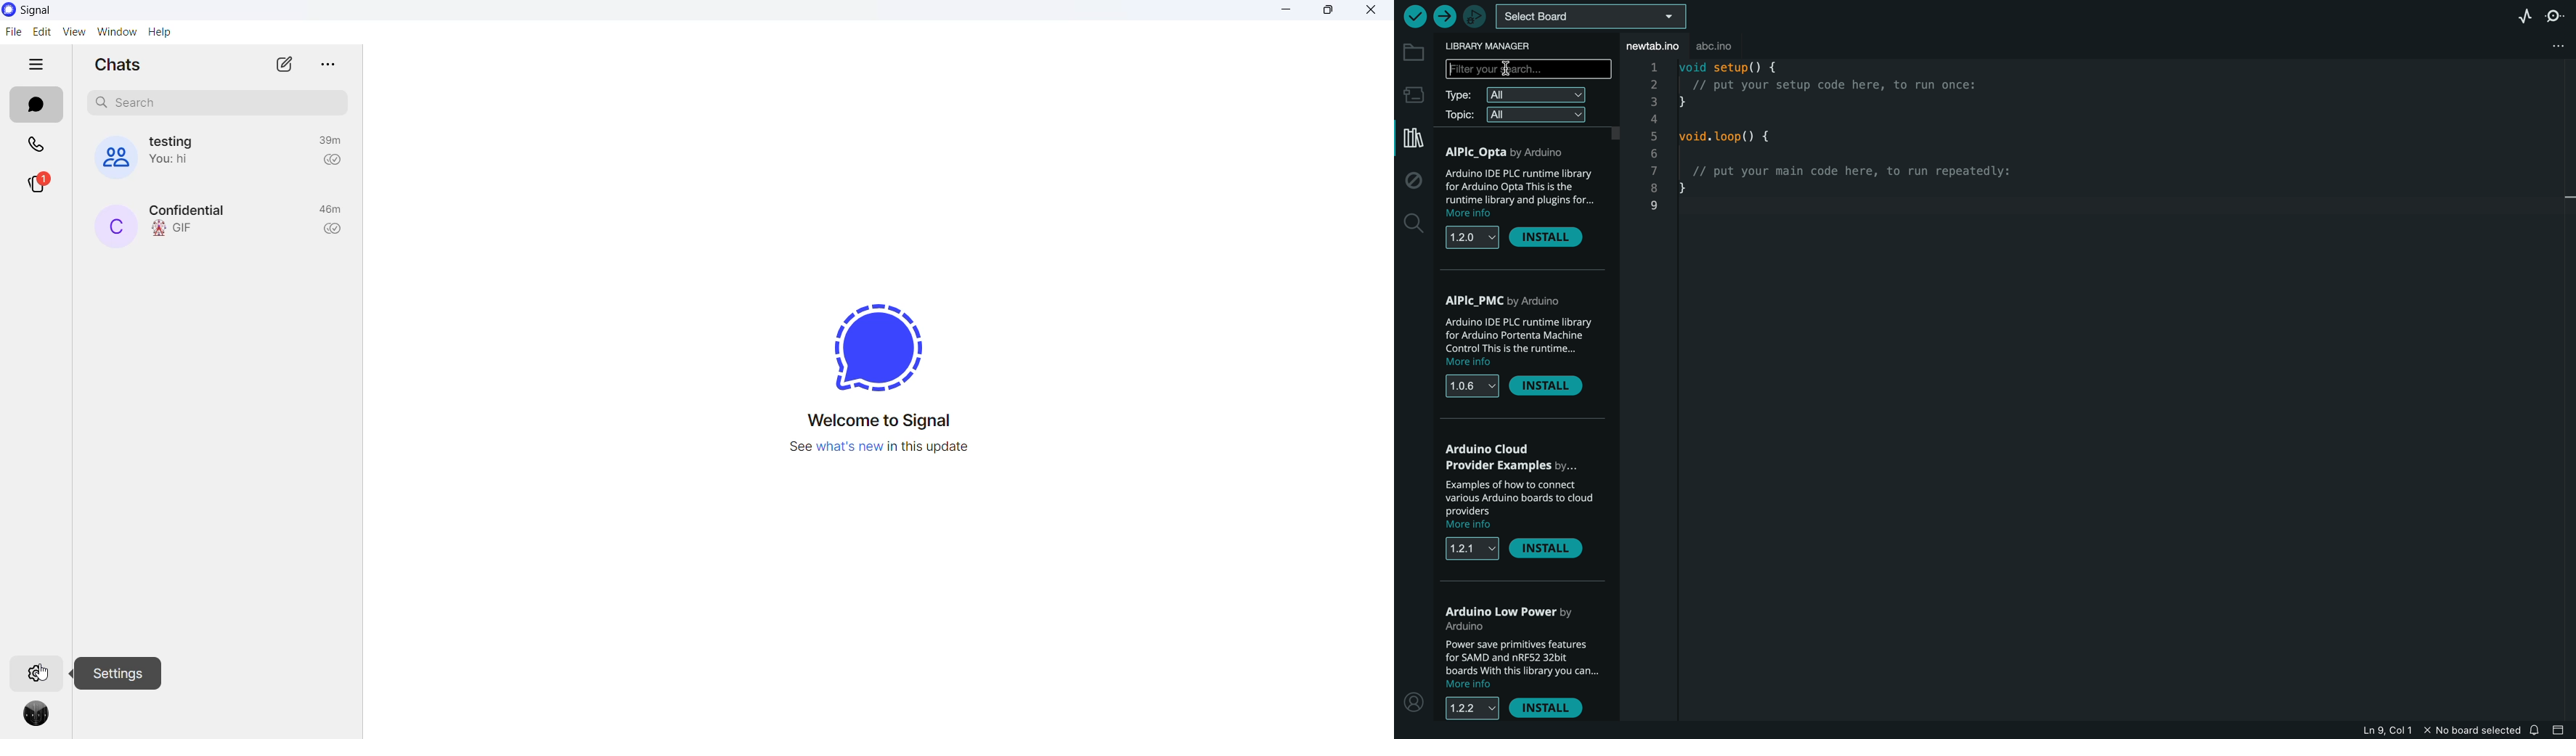 This screenshot has width=2576, height=756. Describe the element at coordinates (1413, 94) in the screenshot. I see `board manager` at that location.